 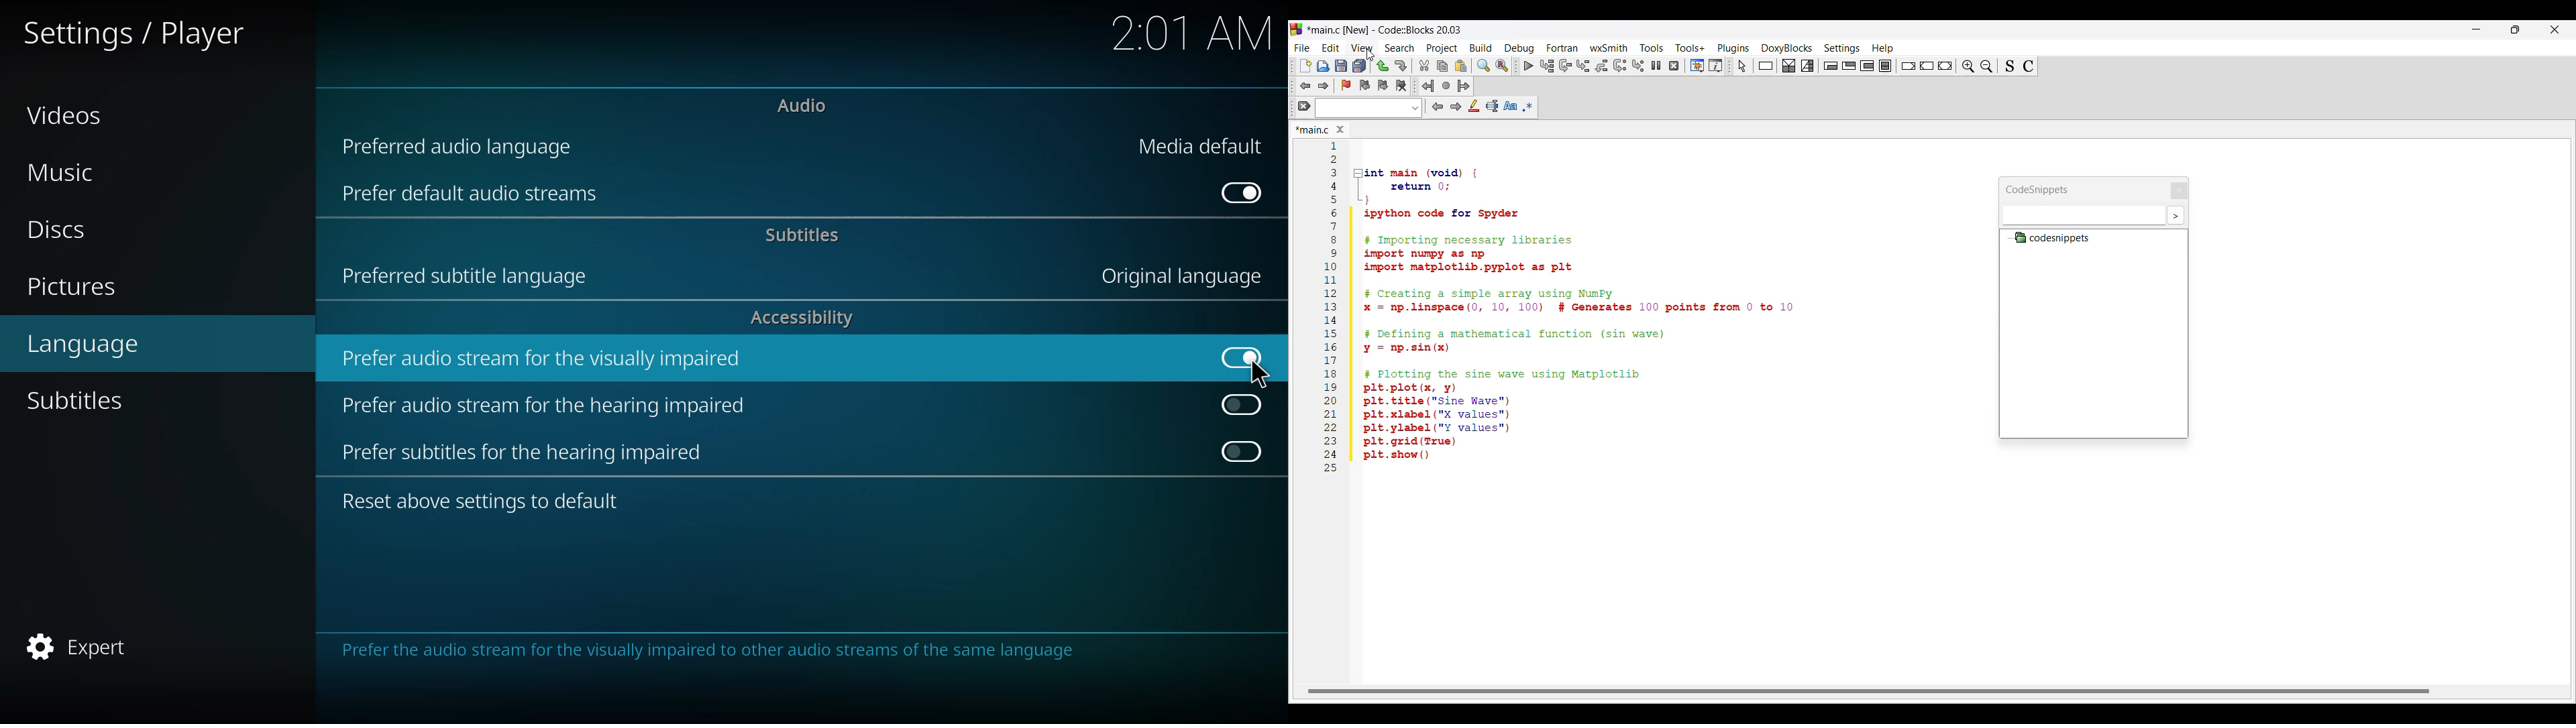 I want to click on accessibility, so click(x=802, y=318).